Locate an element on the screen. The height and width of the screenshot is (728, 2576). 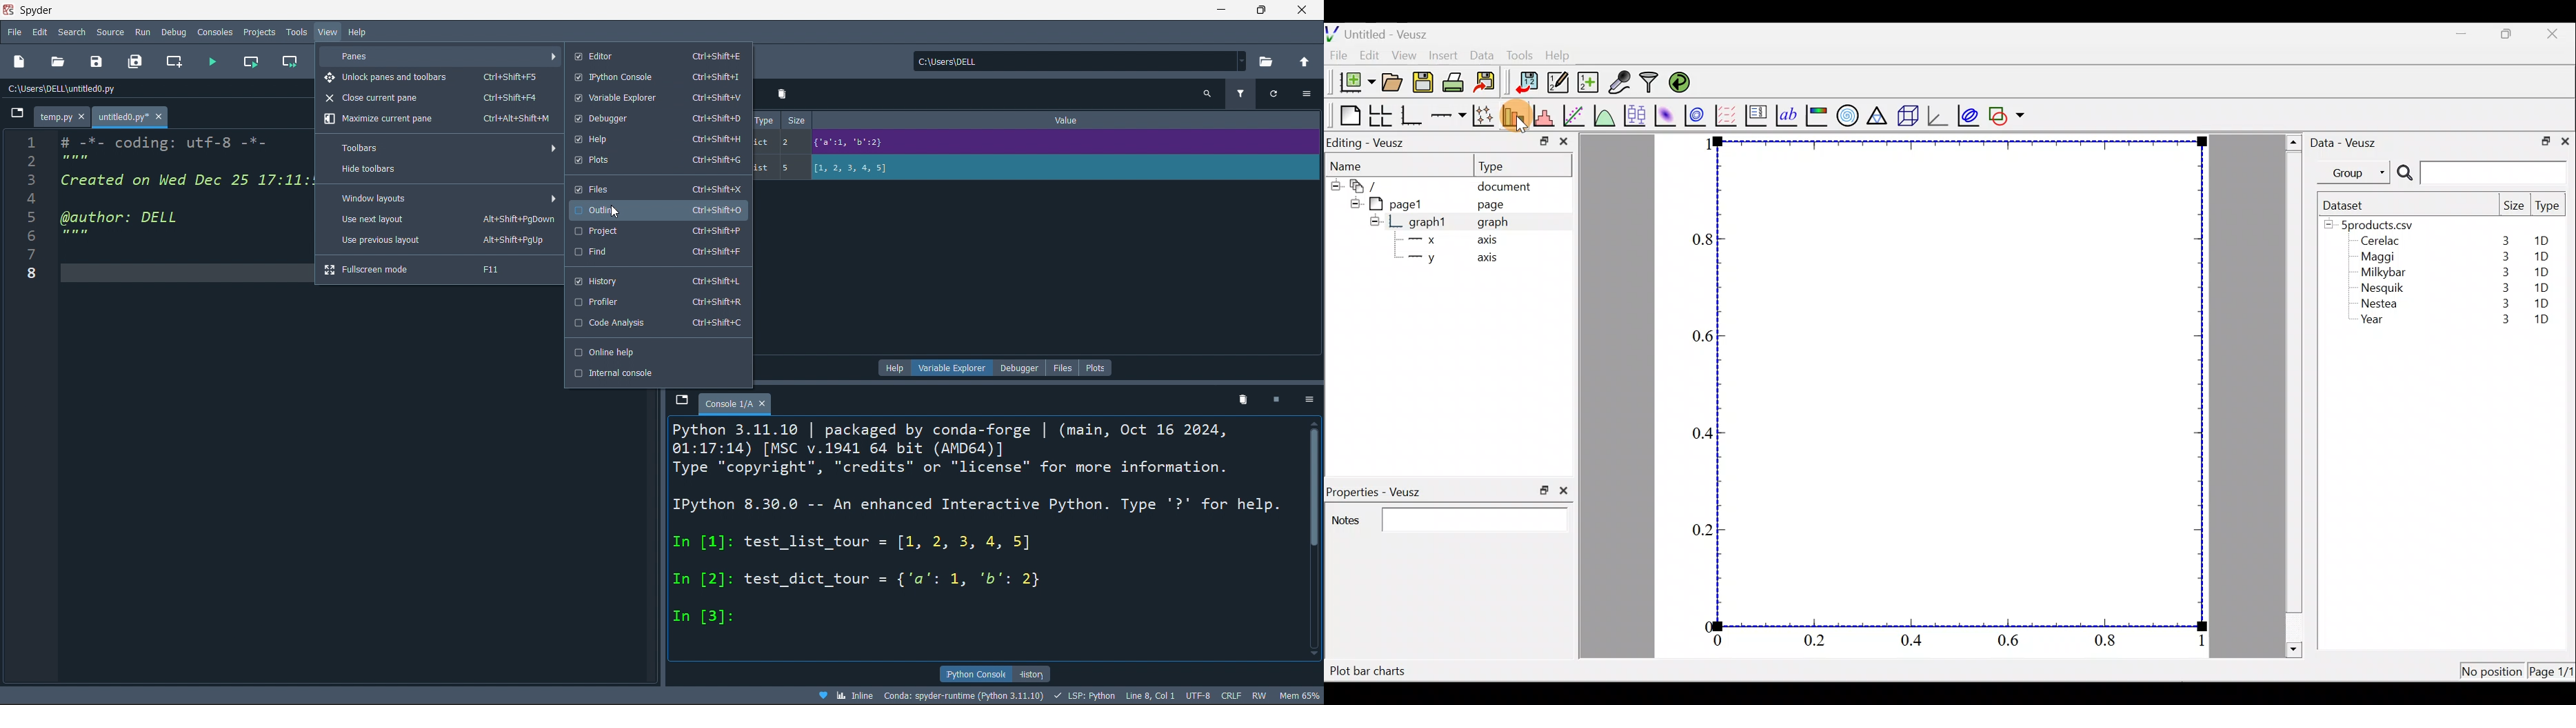
ipython console is located at coordinates (975, 674).